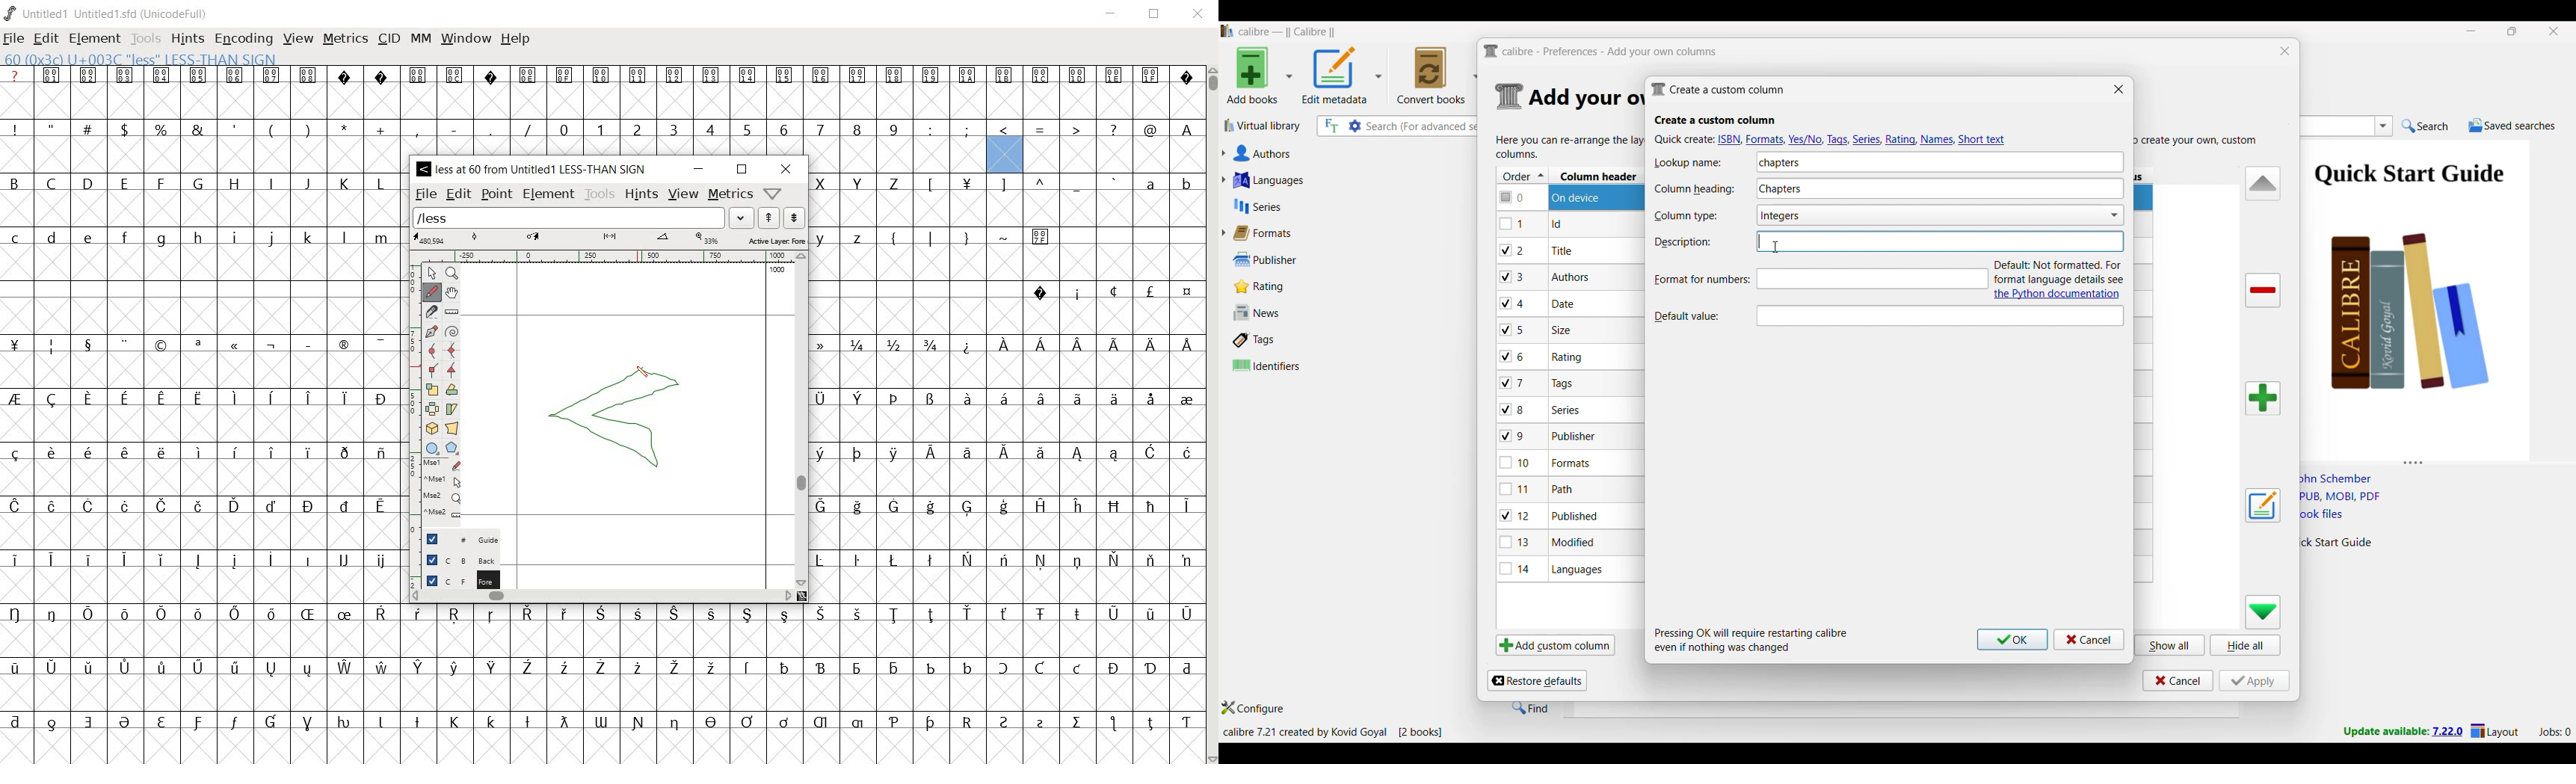 This screenshot has height=784, width=2576. What do you see at coordinates (1770, 245) in the screenshot?
I see `Cursor` at bounding box center [1770, 245].